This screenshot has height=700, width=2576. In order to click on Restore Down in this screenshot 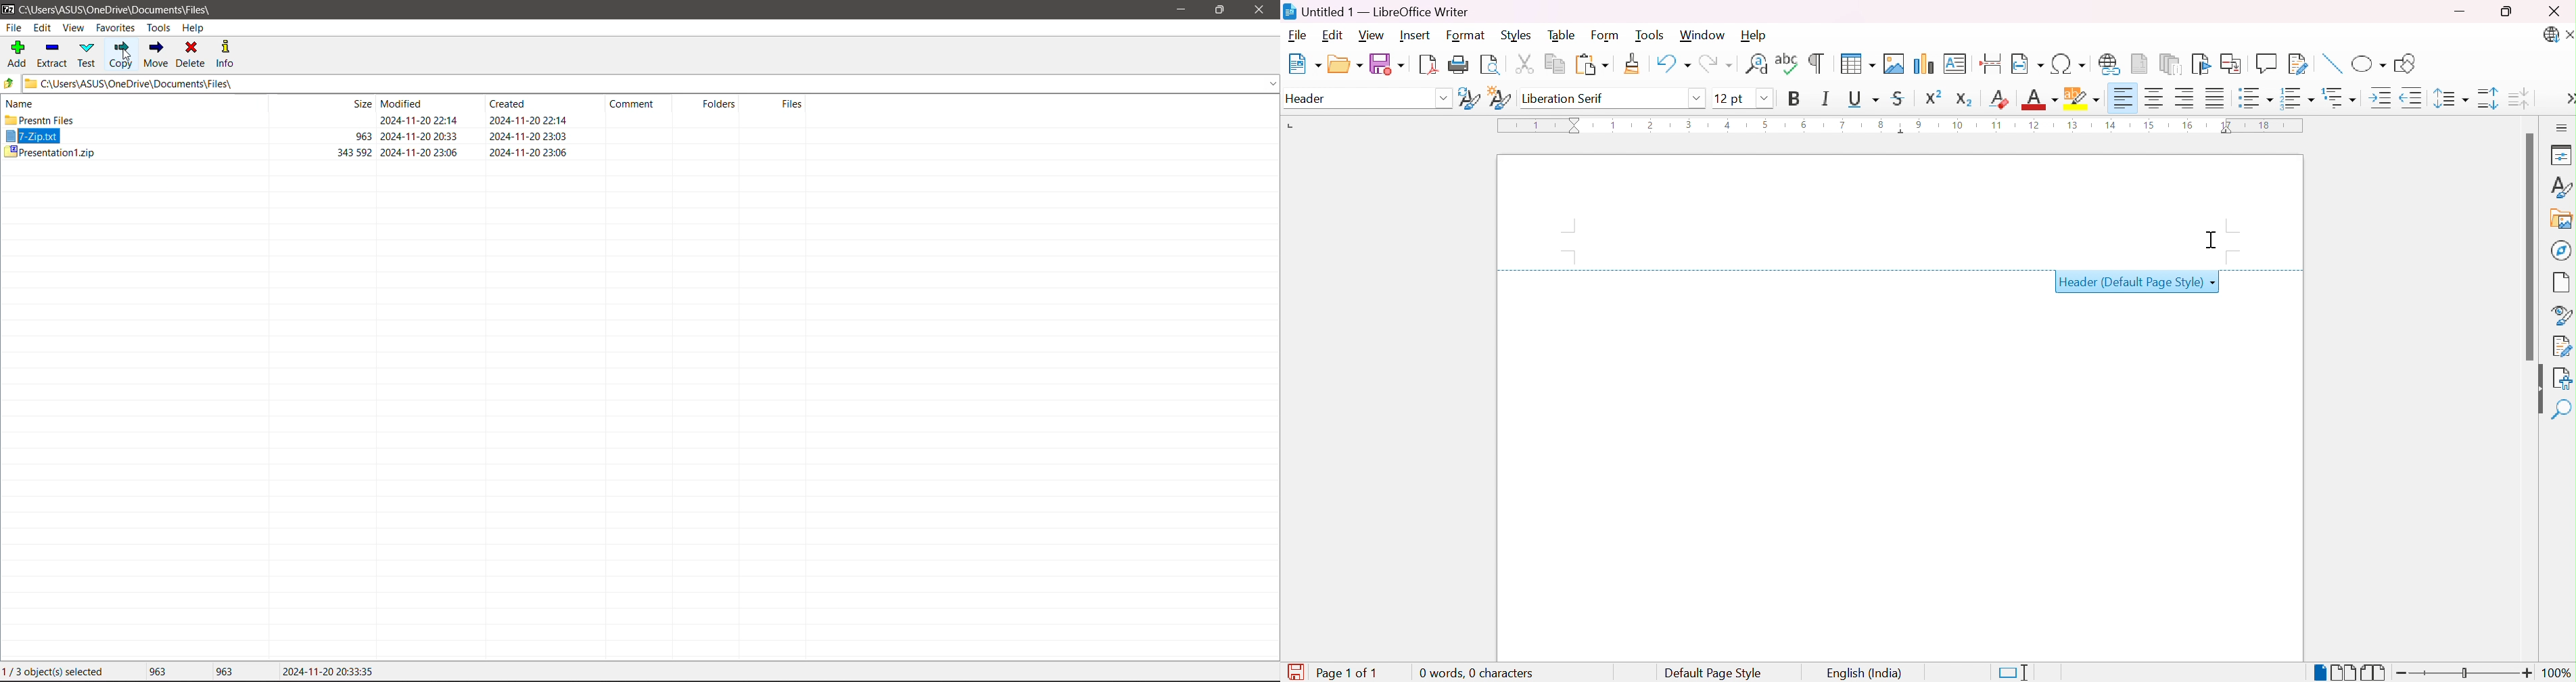, I will do `click(1221, 10)`.